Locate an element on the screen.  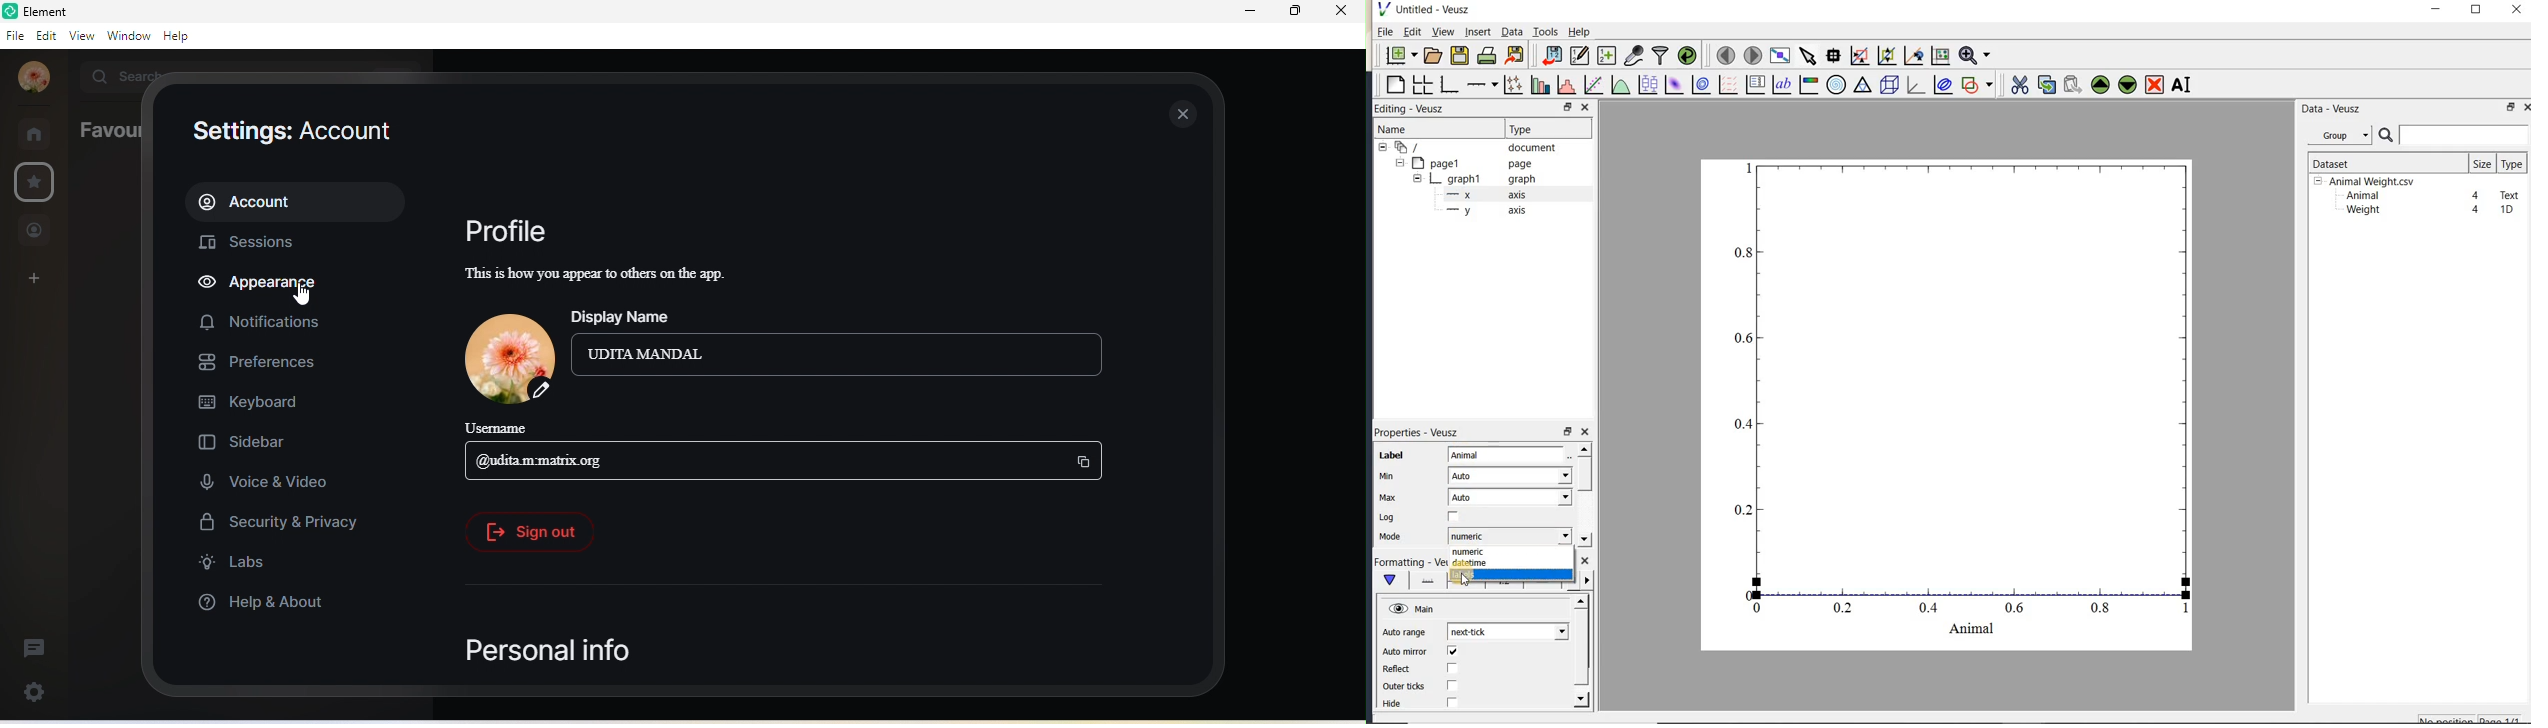
Data is located at coordinates (1512, 31).